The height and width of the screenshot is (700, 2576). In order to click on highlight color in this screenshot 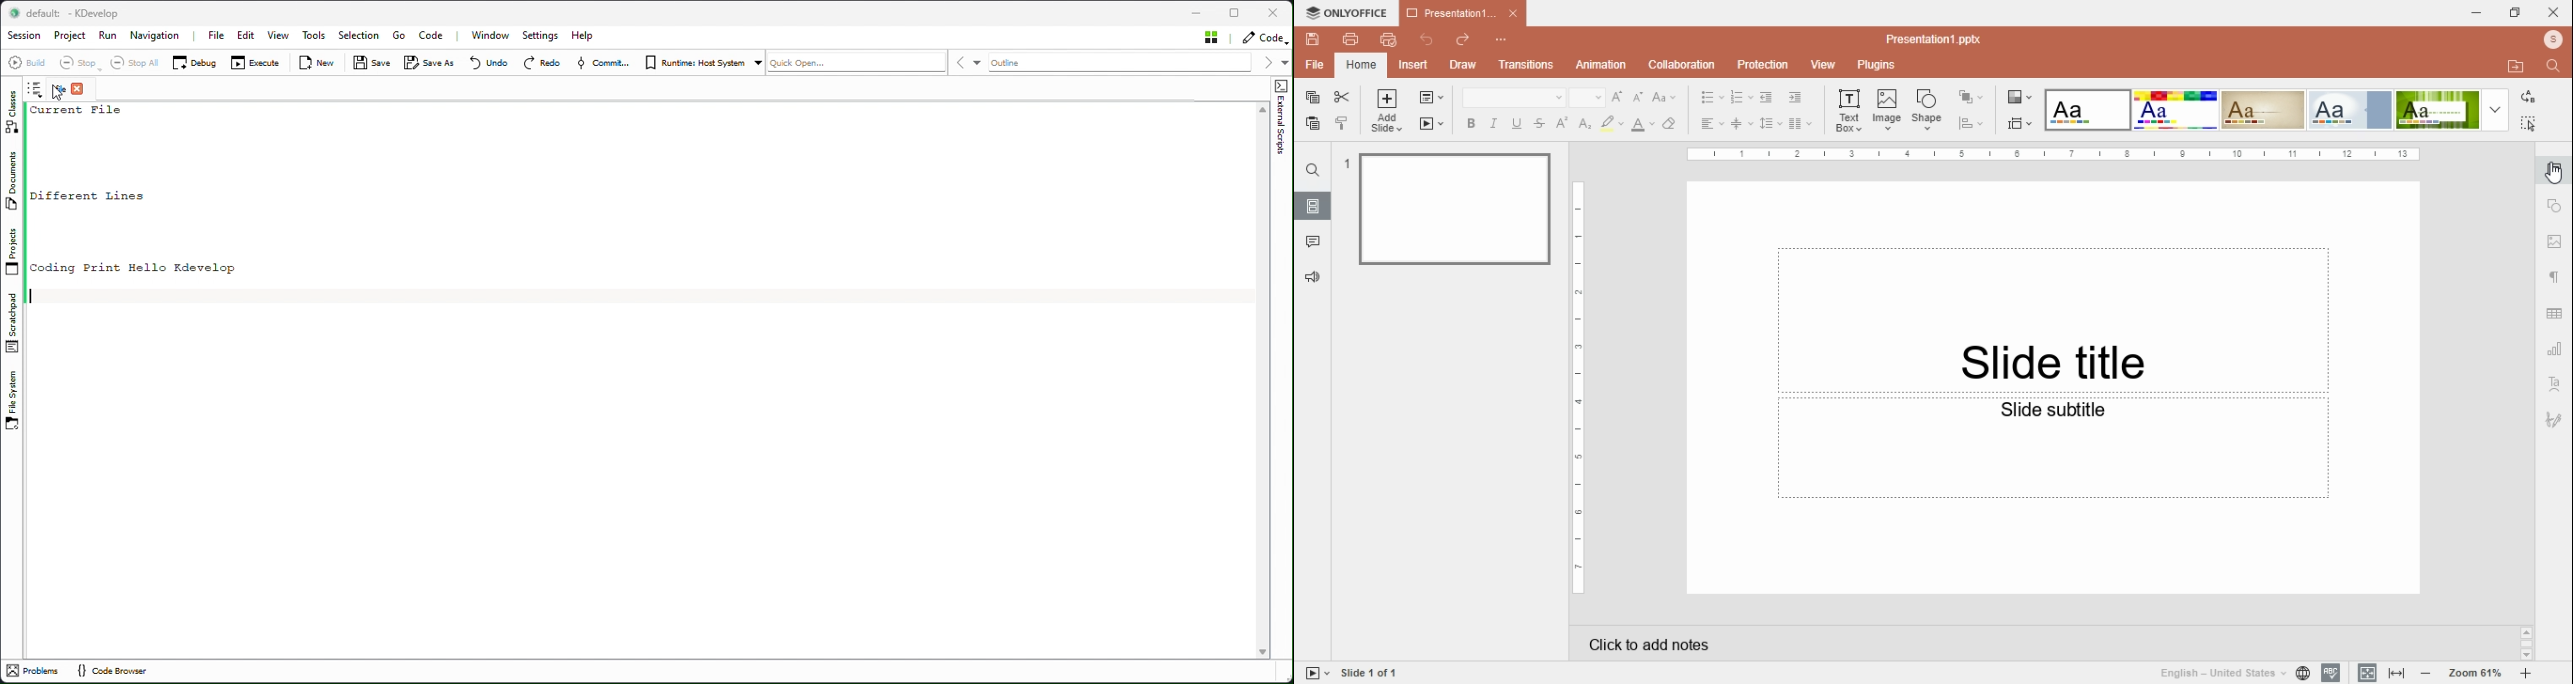, I will do `click(1610, 124)`.